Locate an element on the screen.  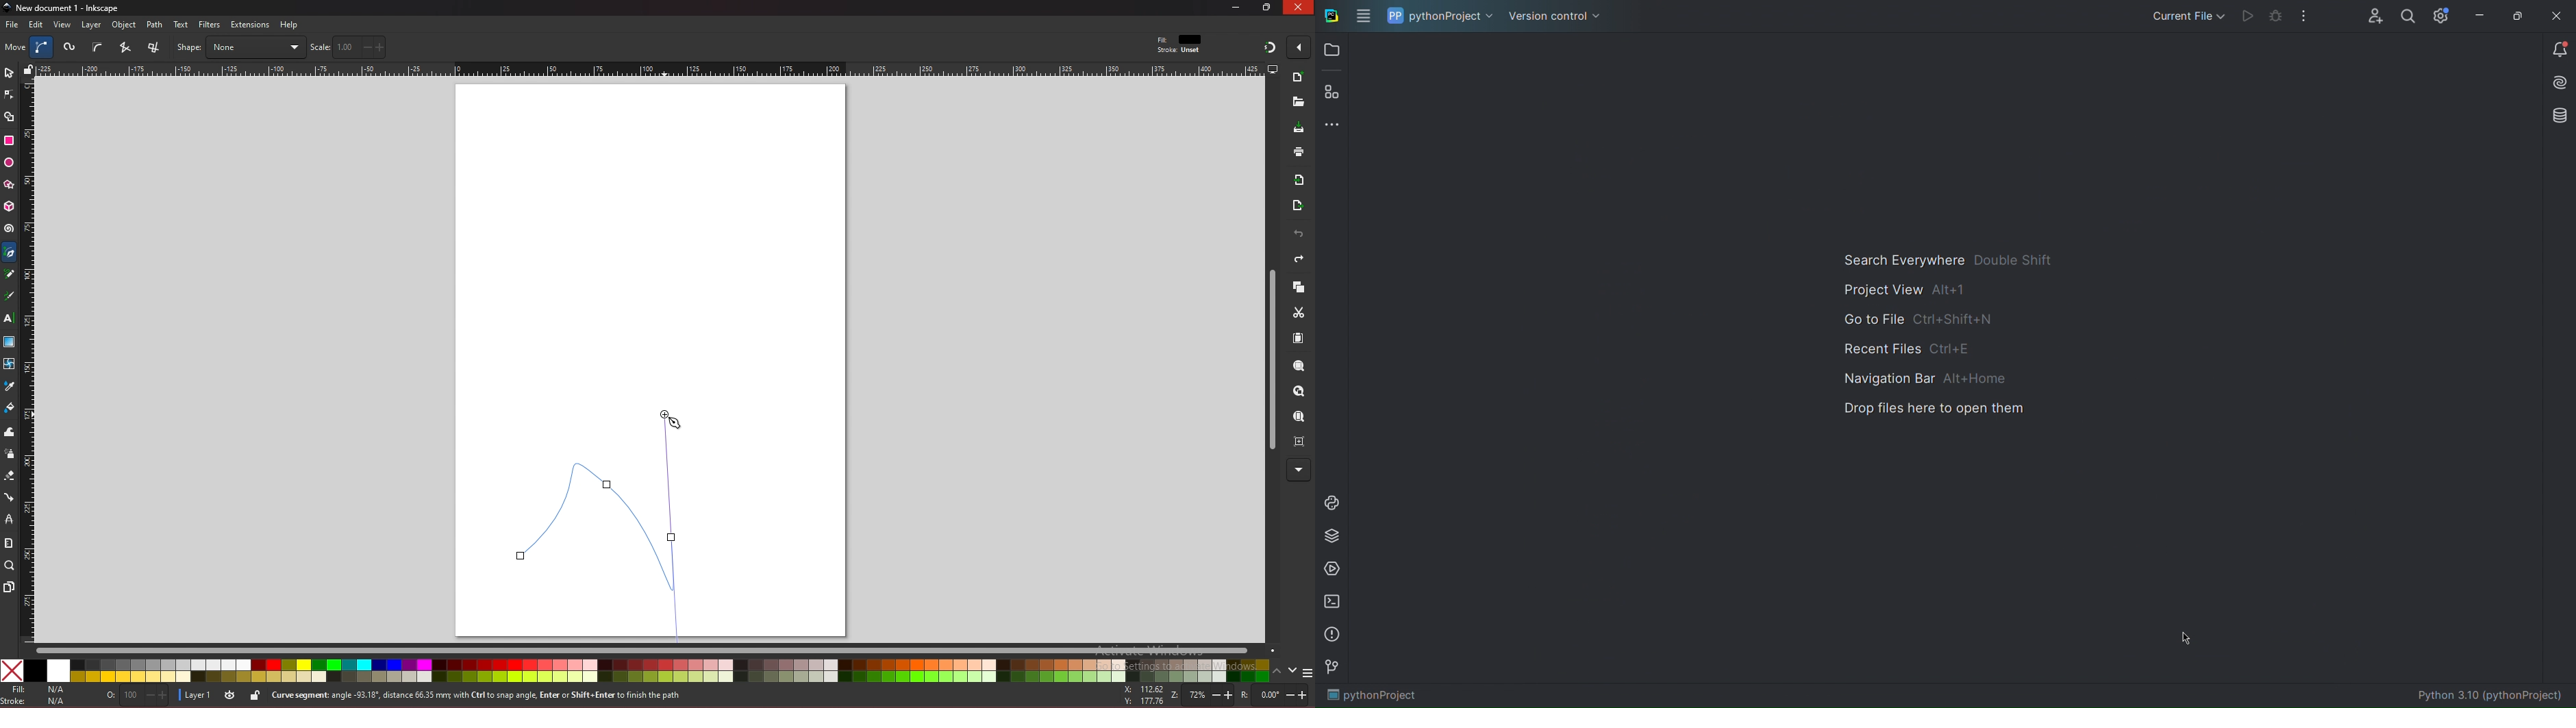
selector is located at coordinates (9, 73).